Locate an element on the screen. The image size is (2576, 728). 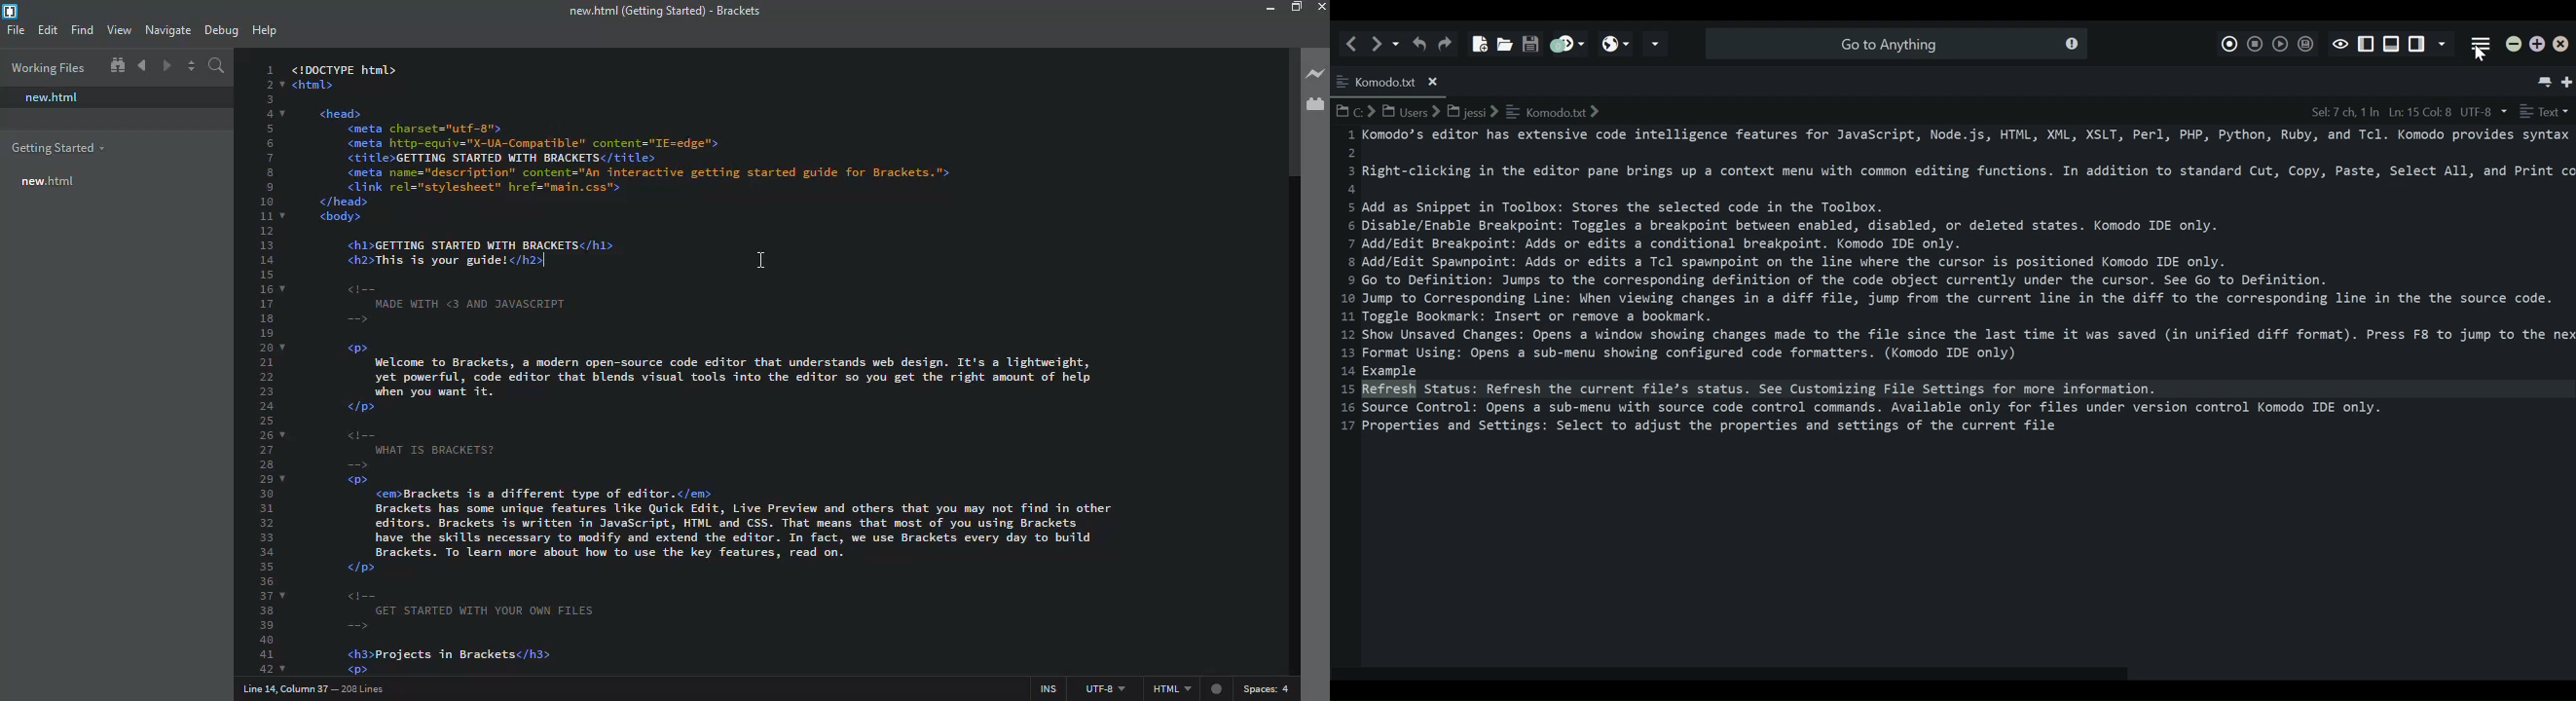
Show/Hide Pane Below is located at coordinates (2390, 44).